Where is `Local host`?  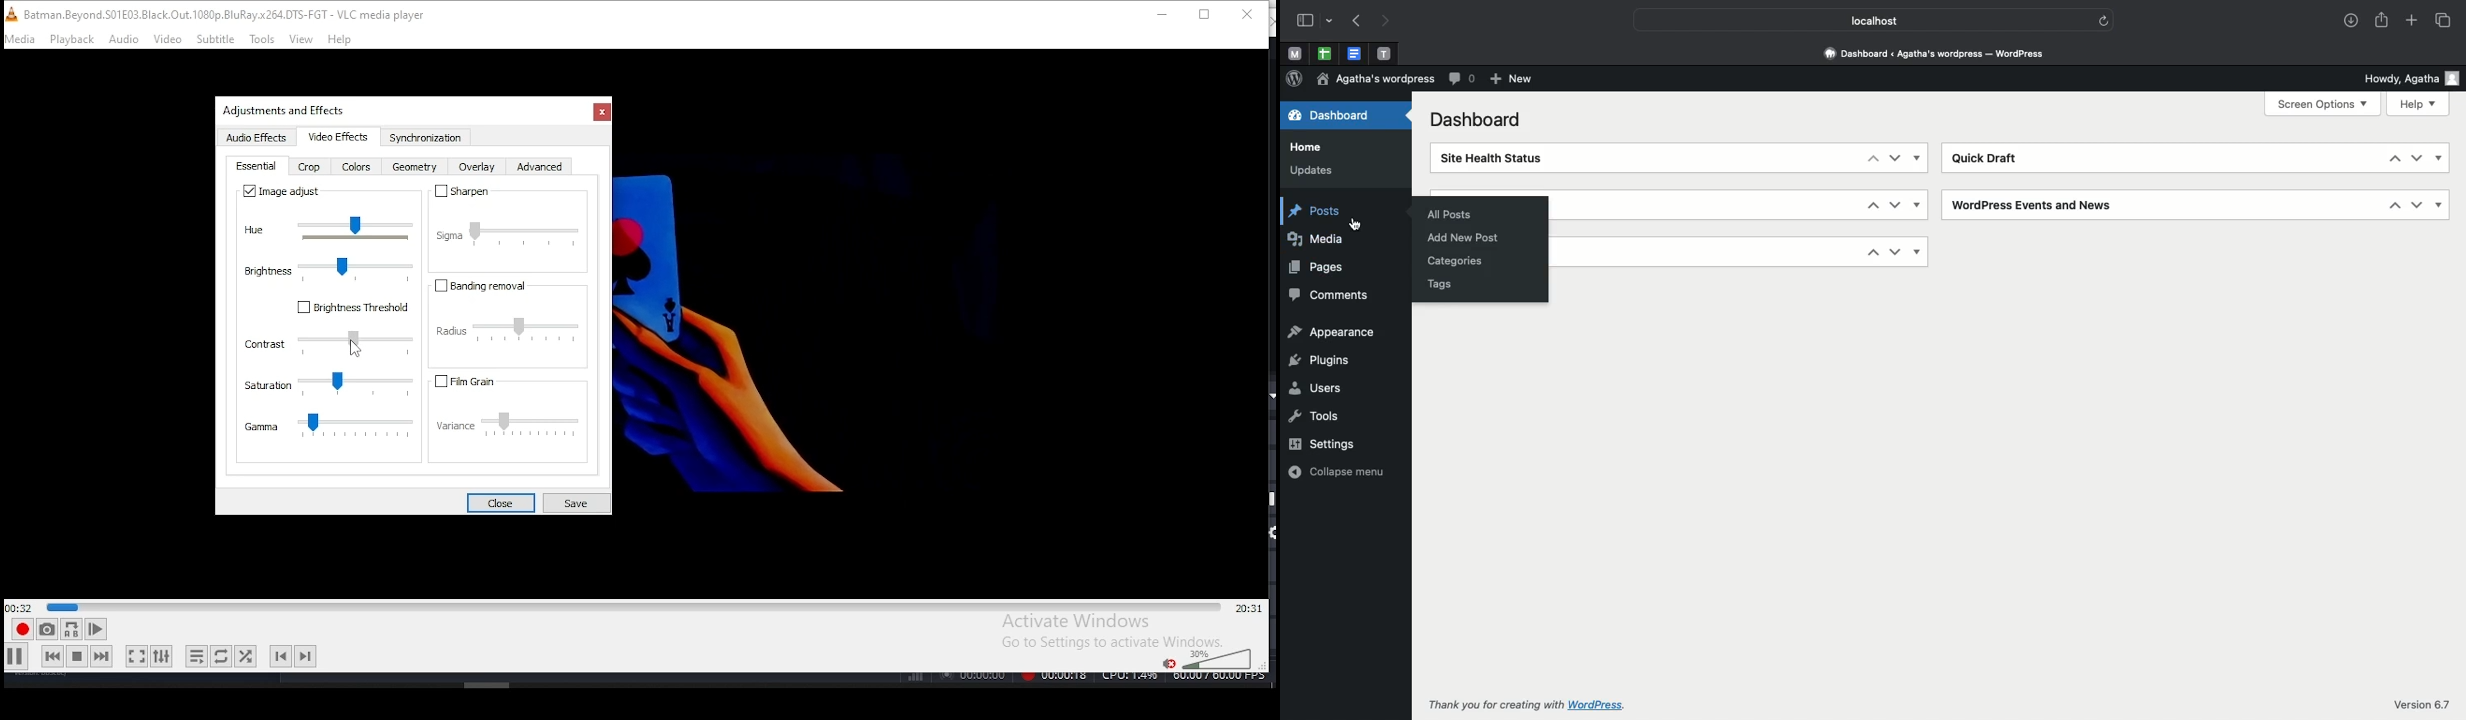 Local host is located at coordinates (1863, 18).